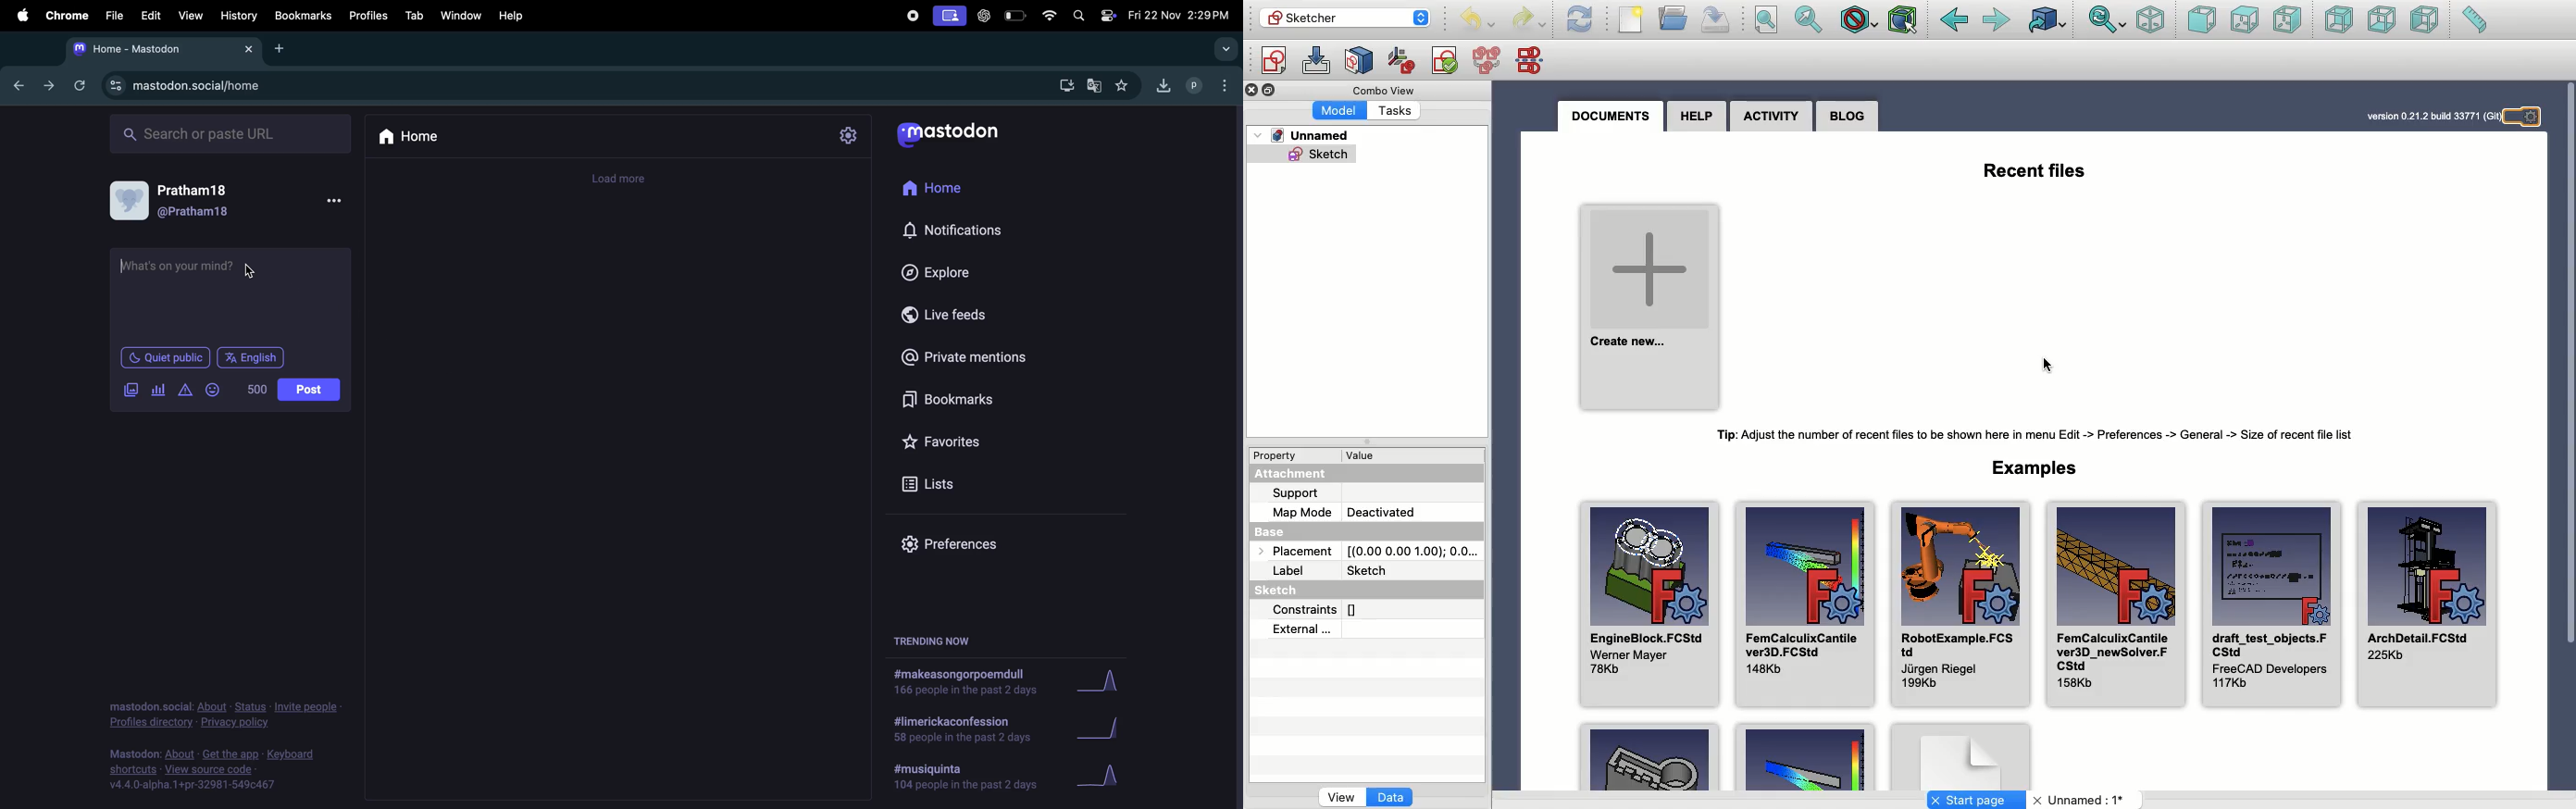 The width and height of the screenshot is (2576, 812). I want to click on hashtags, so click(967, 730).